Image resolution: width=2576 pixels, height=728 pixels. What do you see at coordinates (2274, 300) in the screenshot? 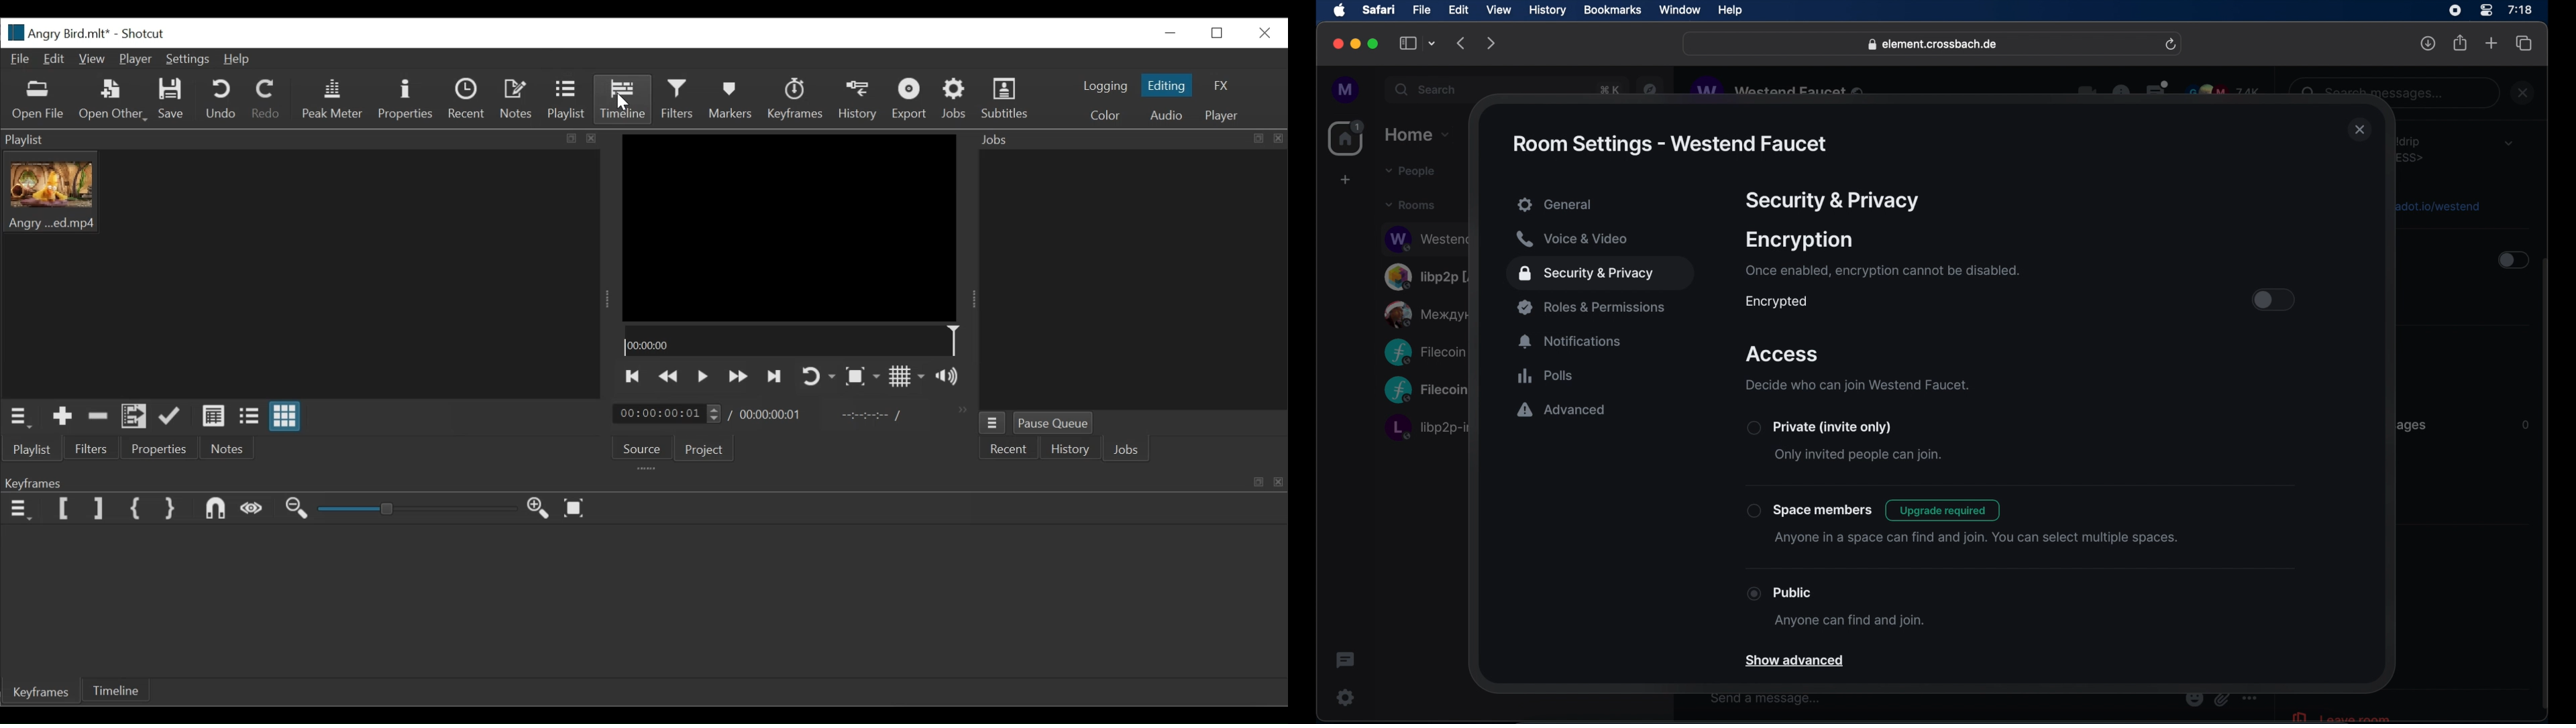
I see `toggle button` at bounding box center [2274, 300].